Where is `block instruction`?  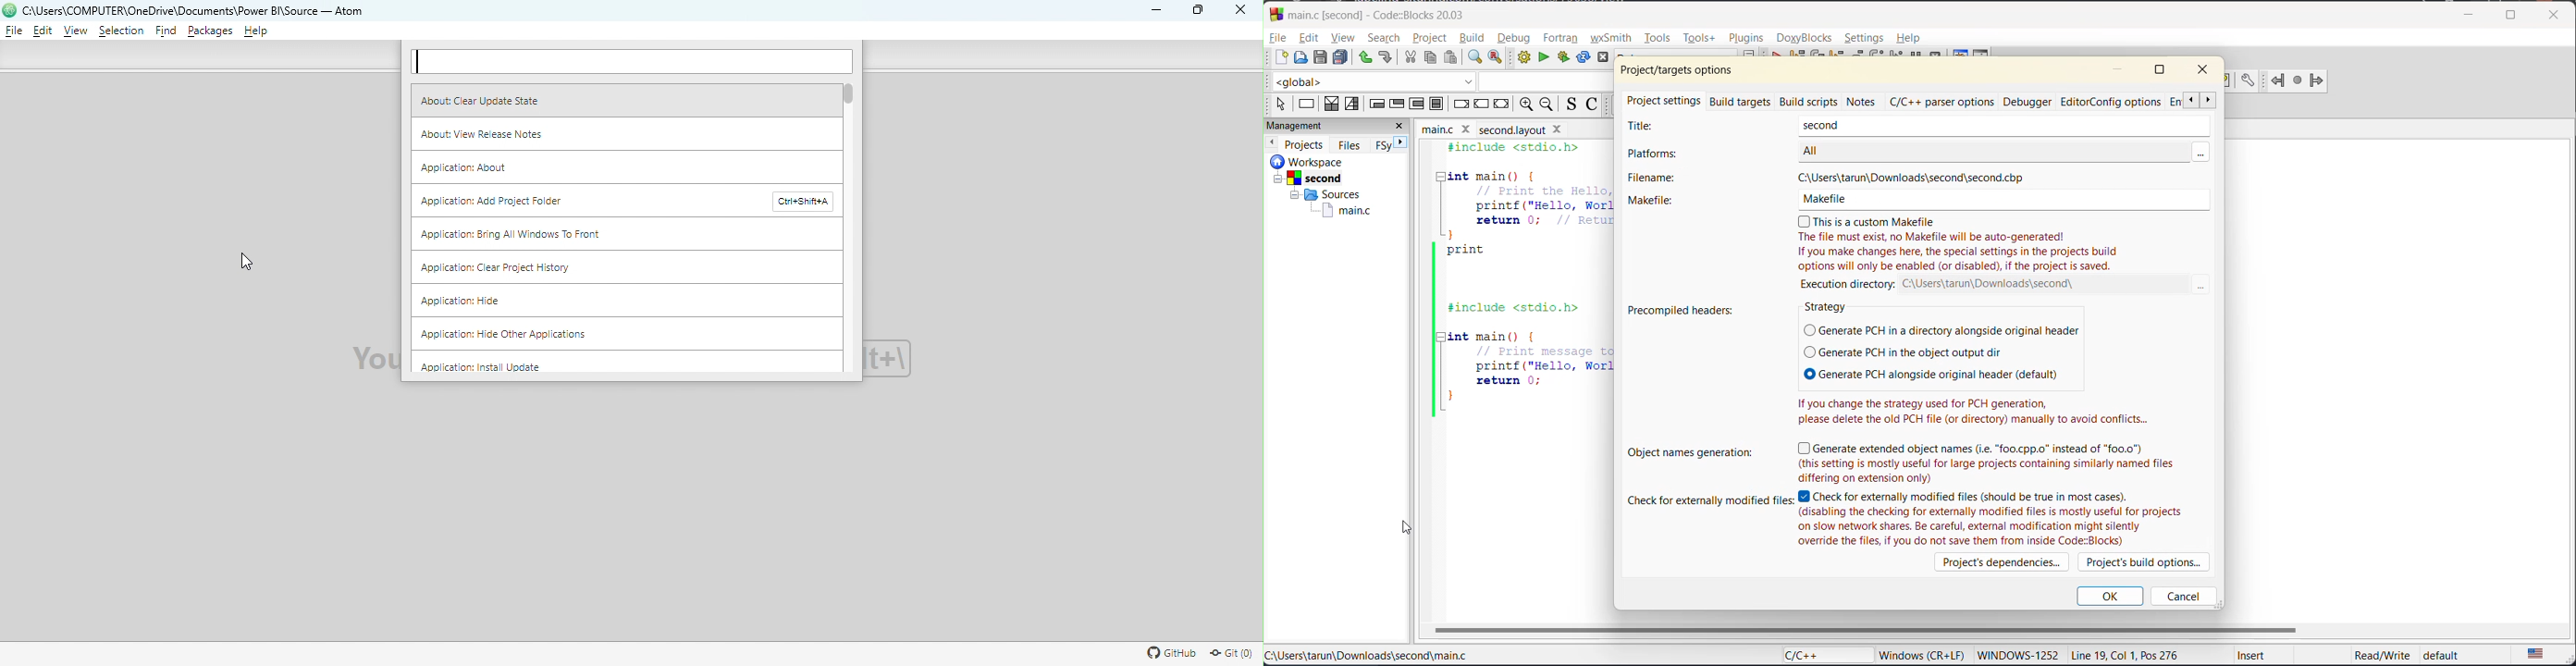 block instruction is located at coordinates (1441, 105).